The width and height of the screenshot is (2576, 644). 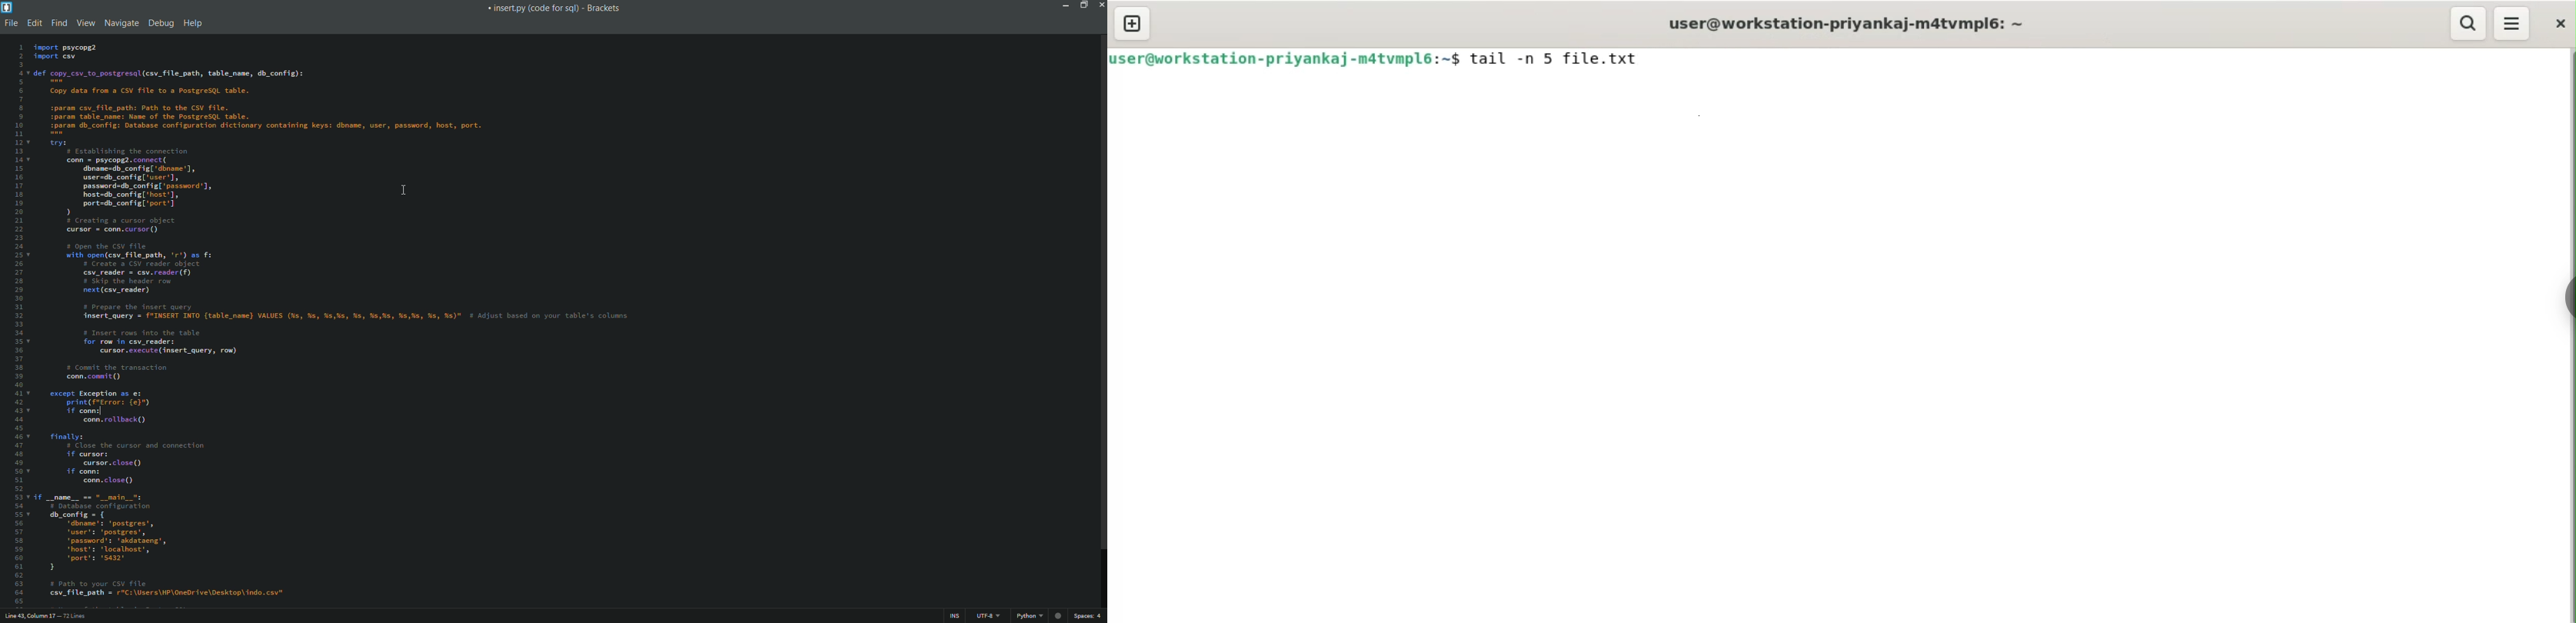 I want to click on tail -n 5 file.txt, so click(x=1556, y=58).